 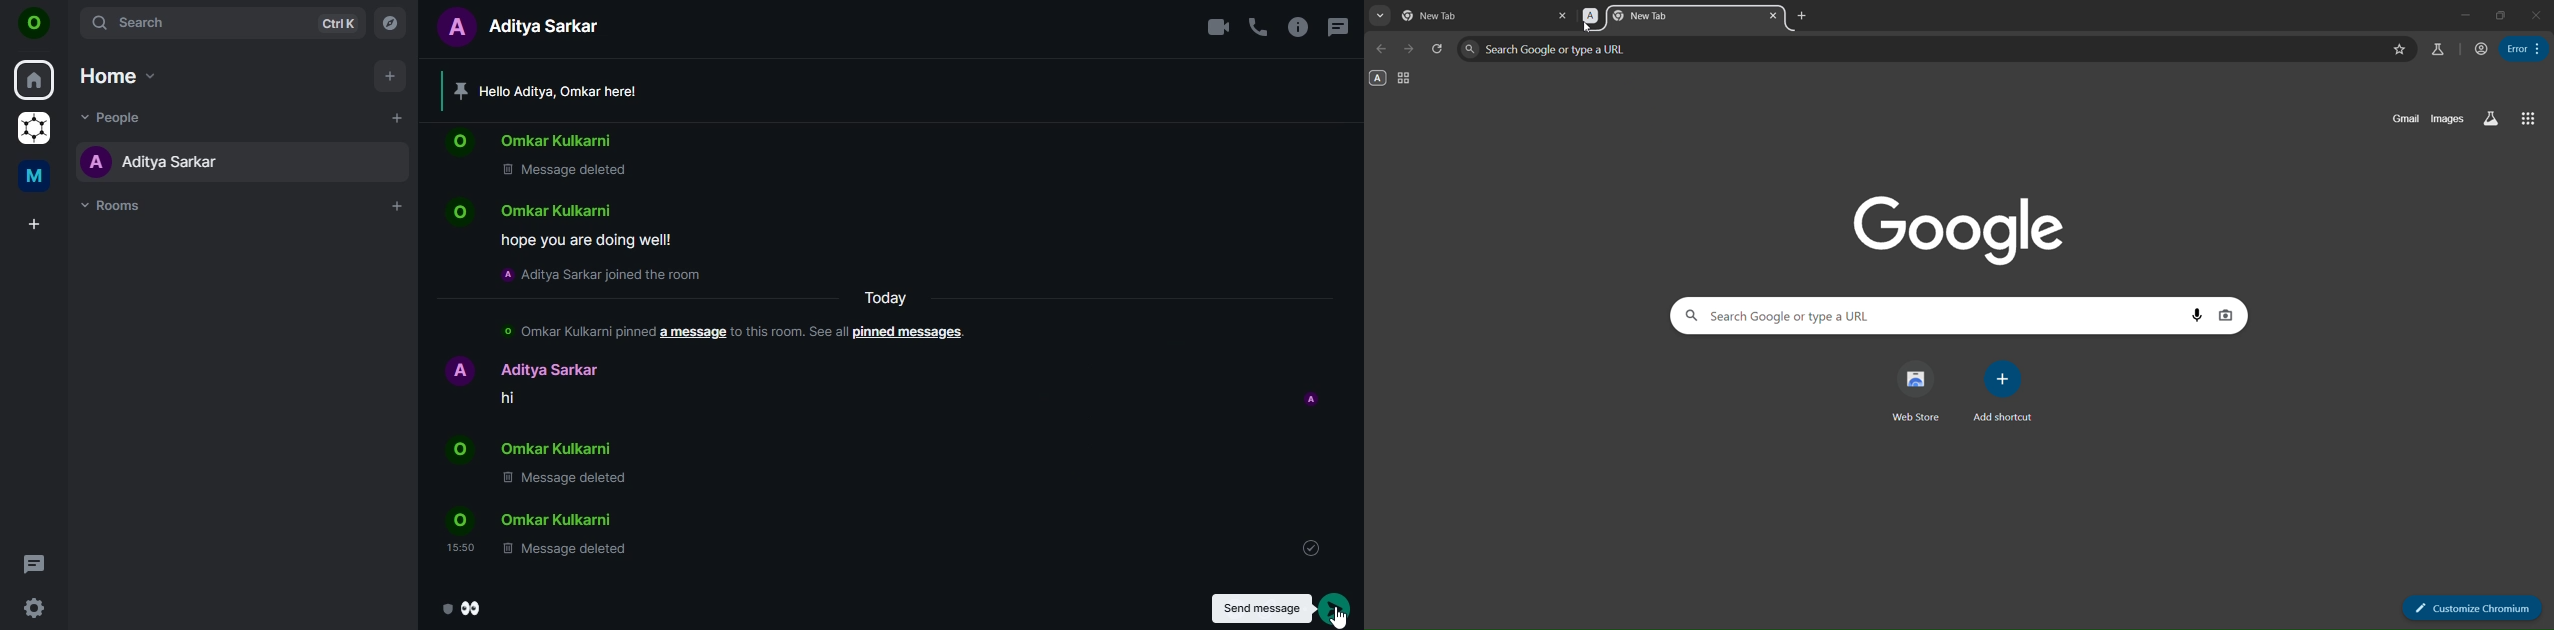 I want to click on new tab, so click(x=1445, y=16).